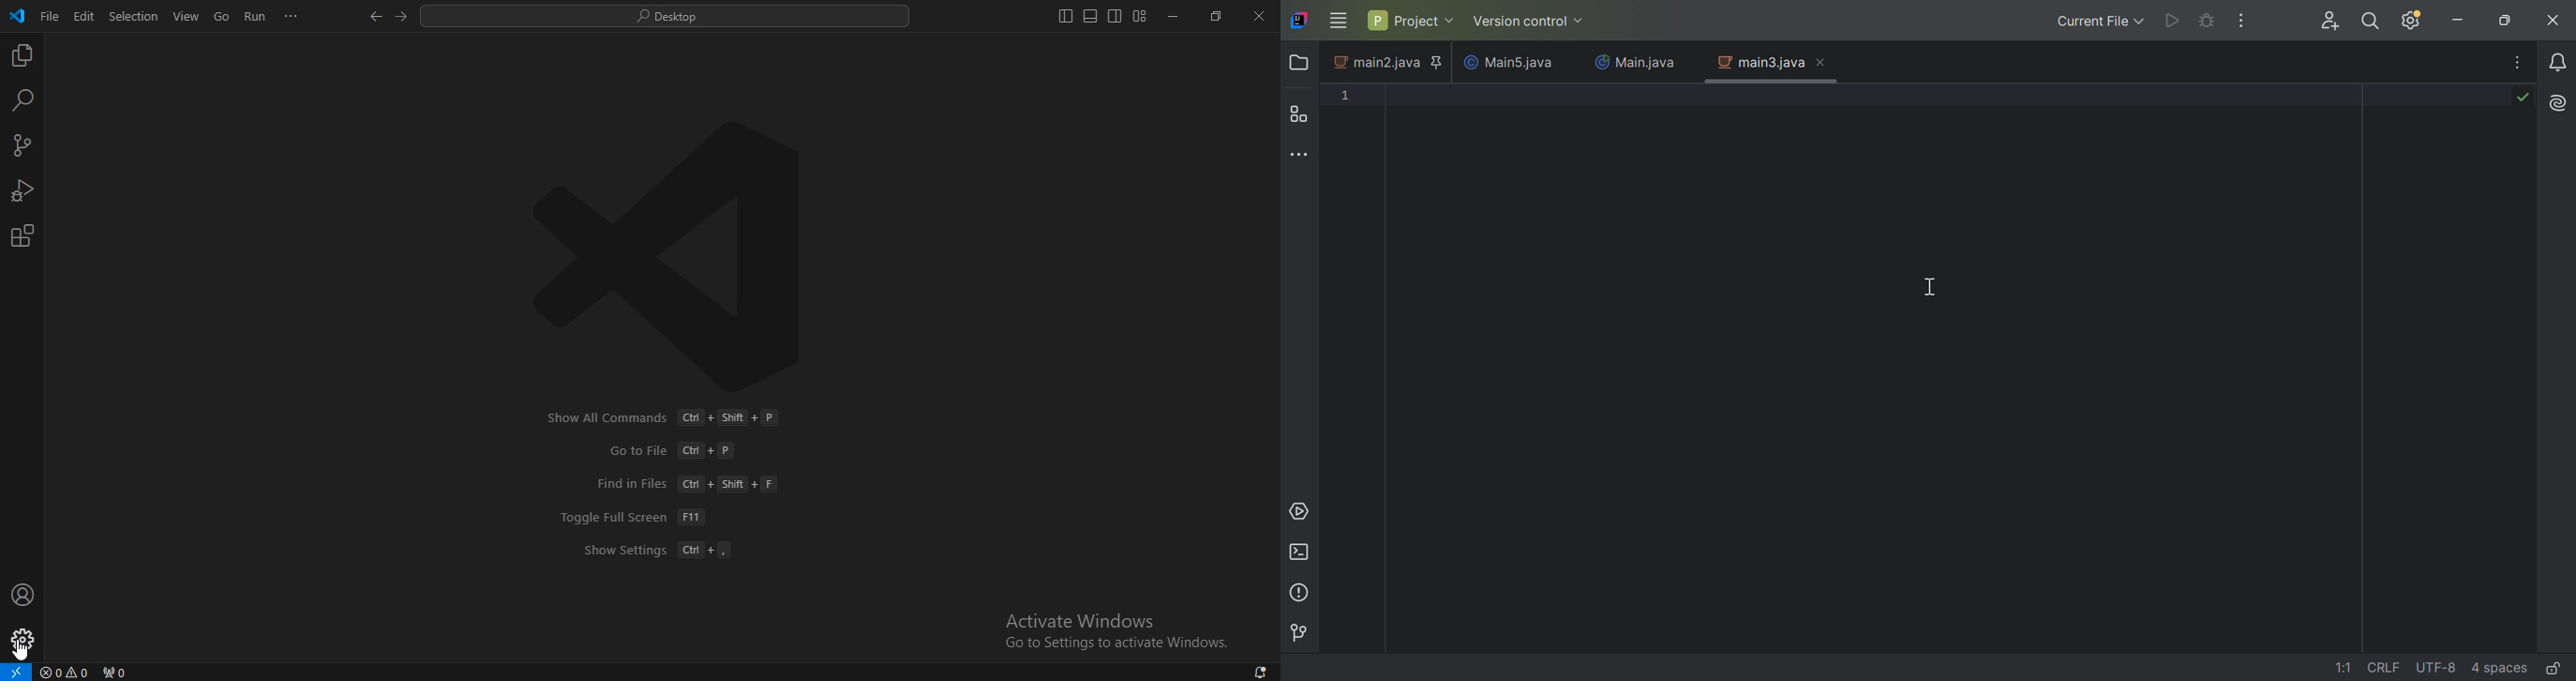 This screenshot has width=2576, height=700. Describe the element at coordinates (2519, 63) in the screenshot. I see `Recent files, tab actions, and more` at that location.